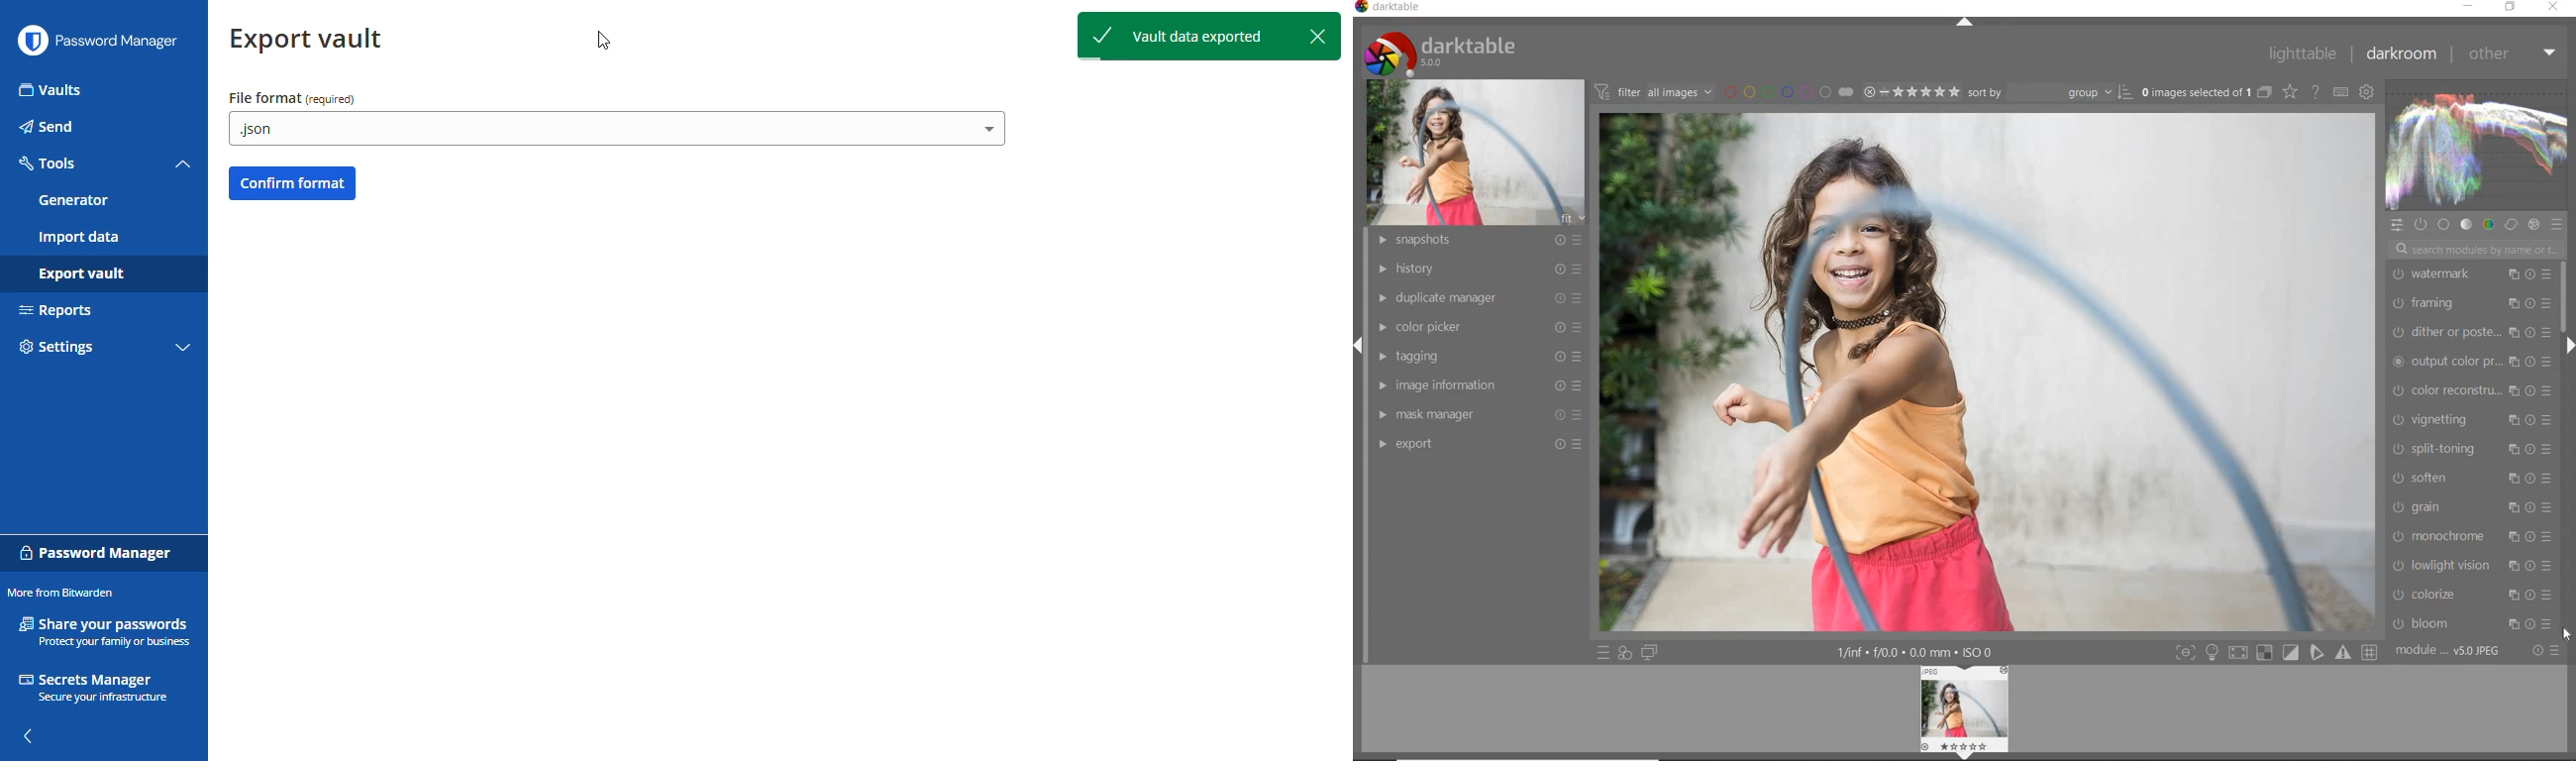 This screenshot has width=2576, height=784. I want to click on colorize, so click(2473, 597).